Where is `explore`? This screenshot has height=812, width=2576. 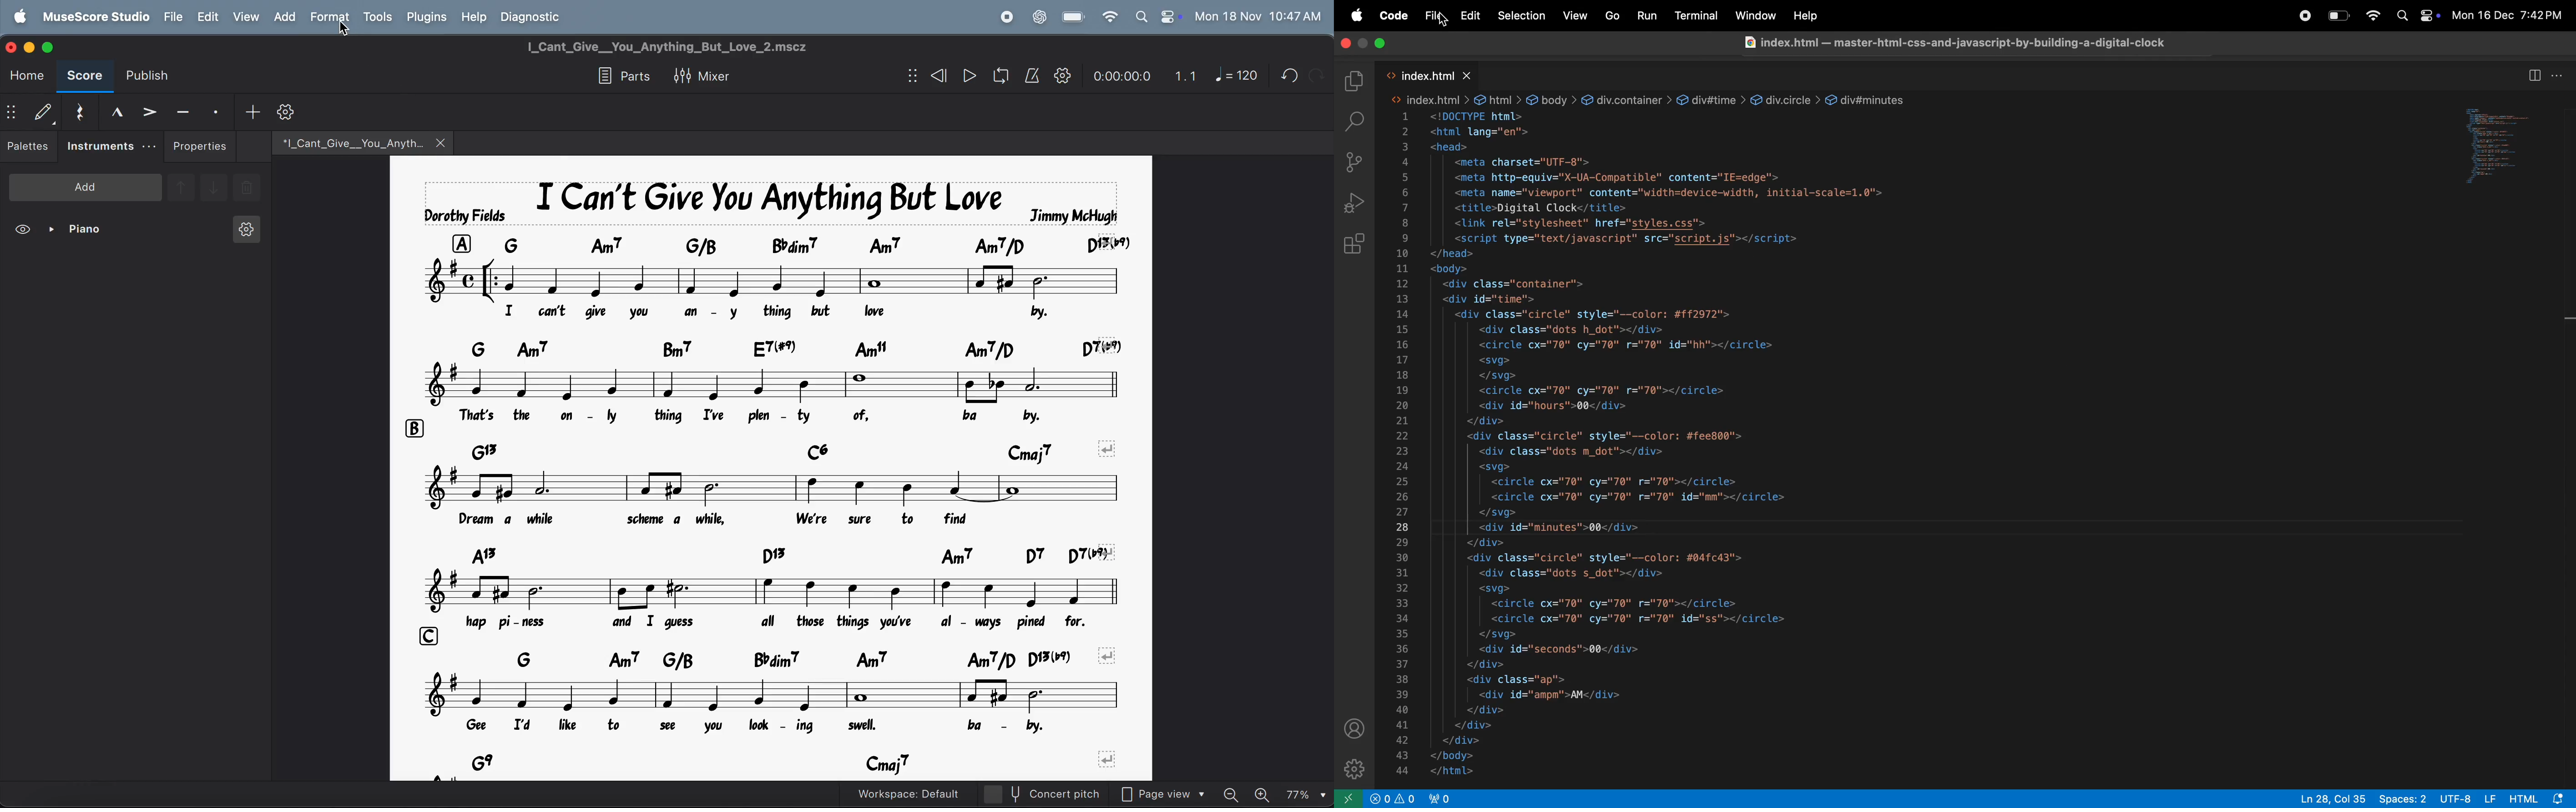
explore is located at coordinates (1354, 81).